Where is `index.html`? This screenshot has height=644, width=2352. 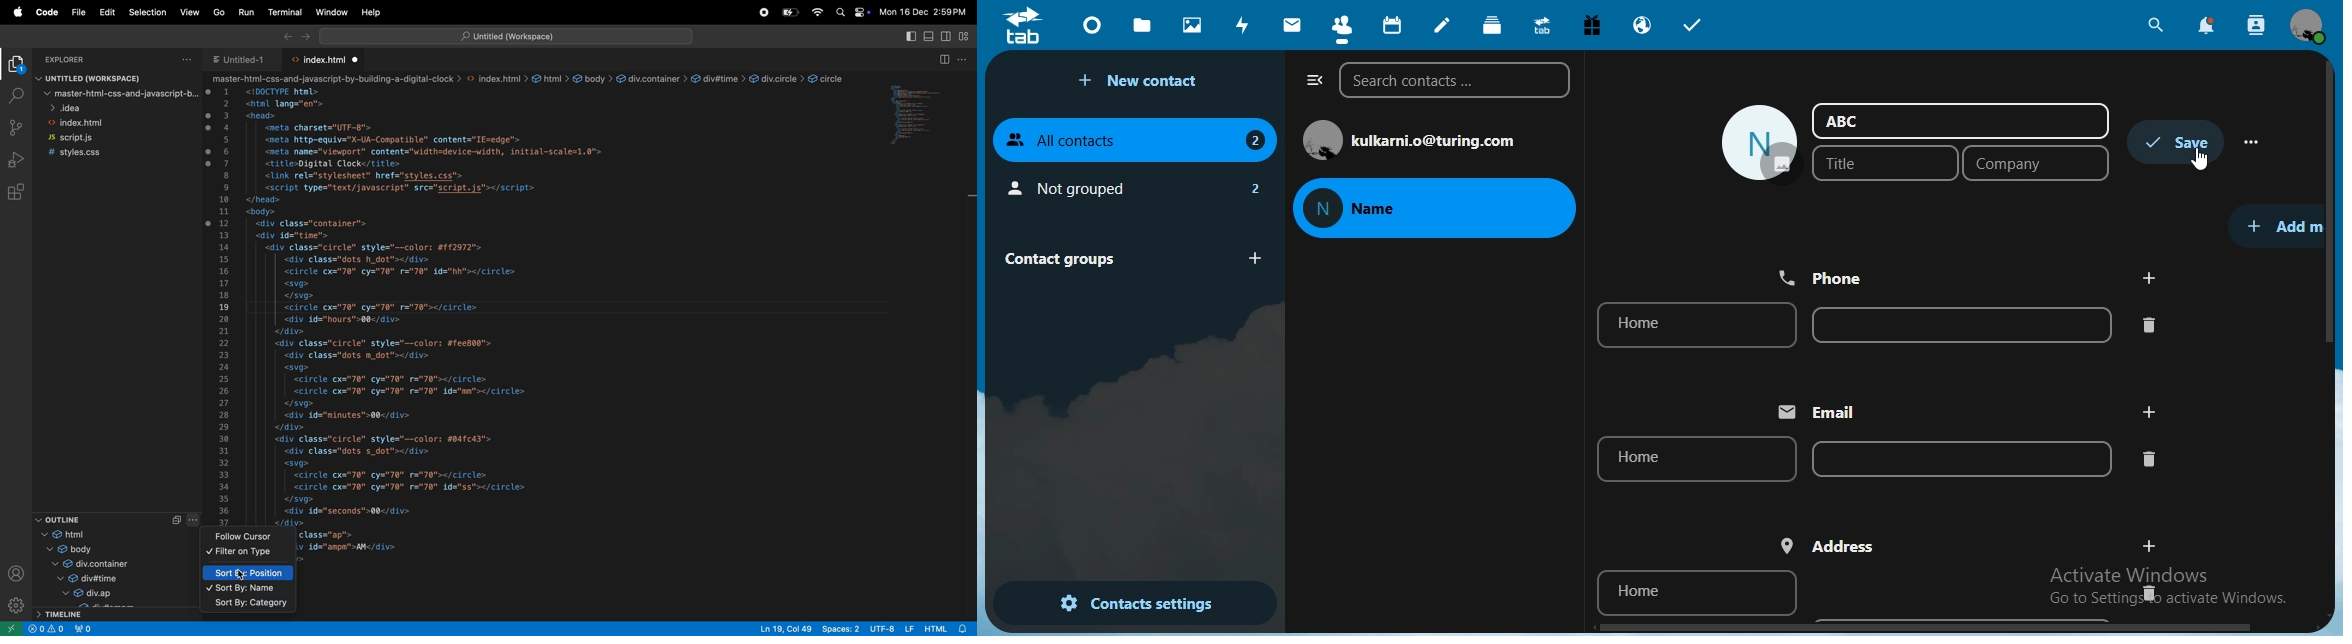 index.html is located at coordinates (325, 60).